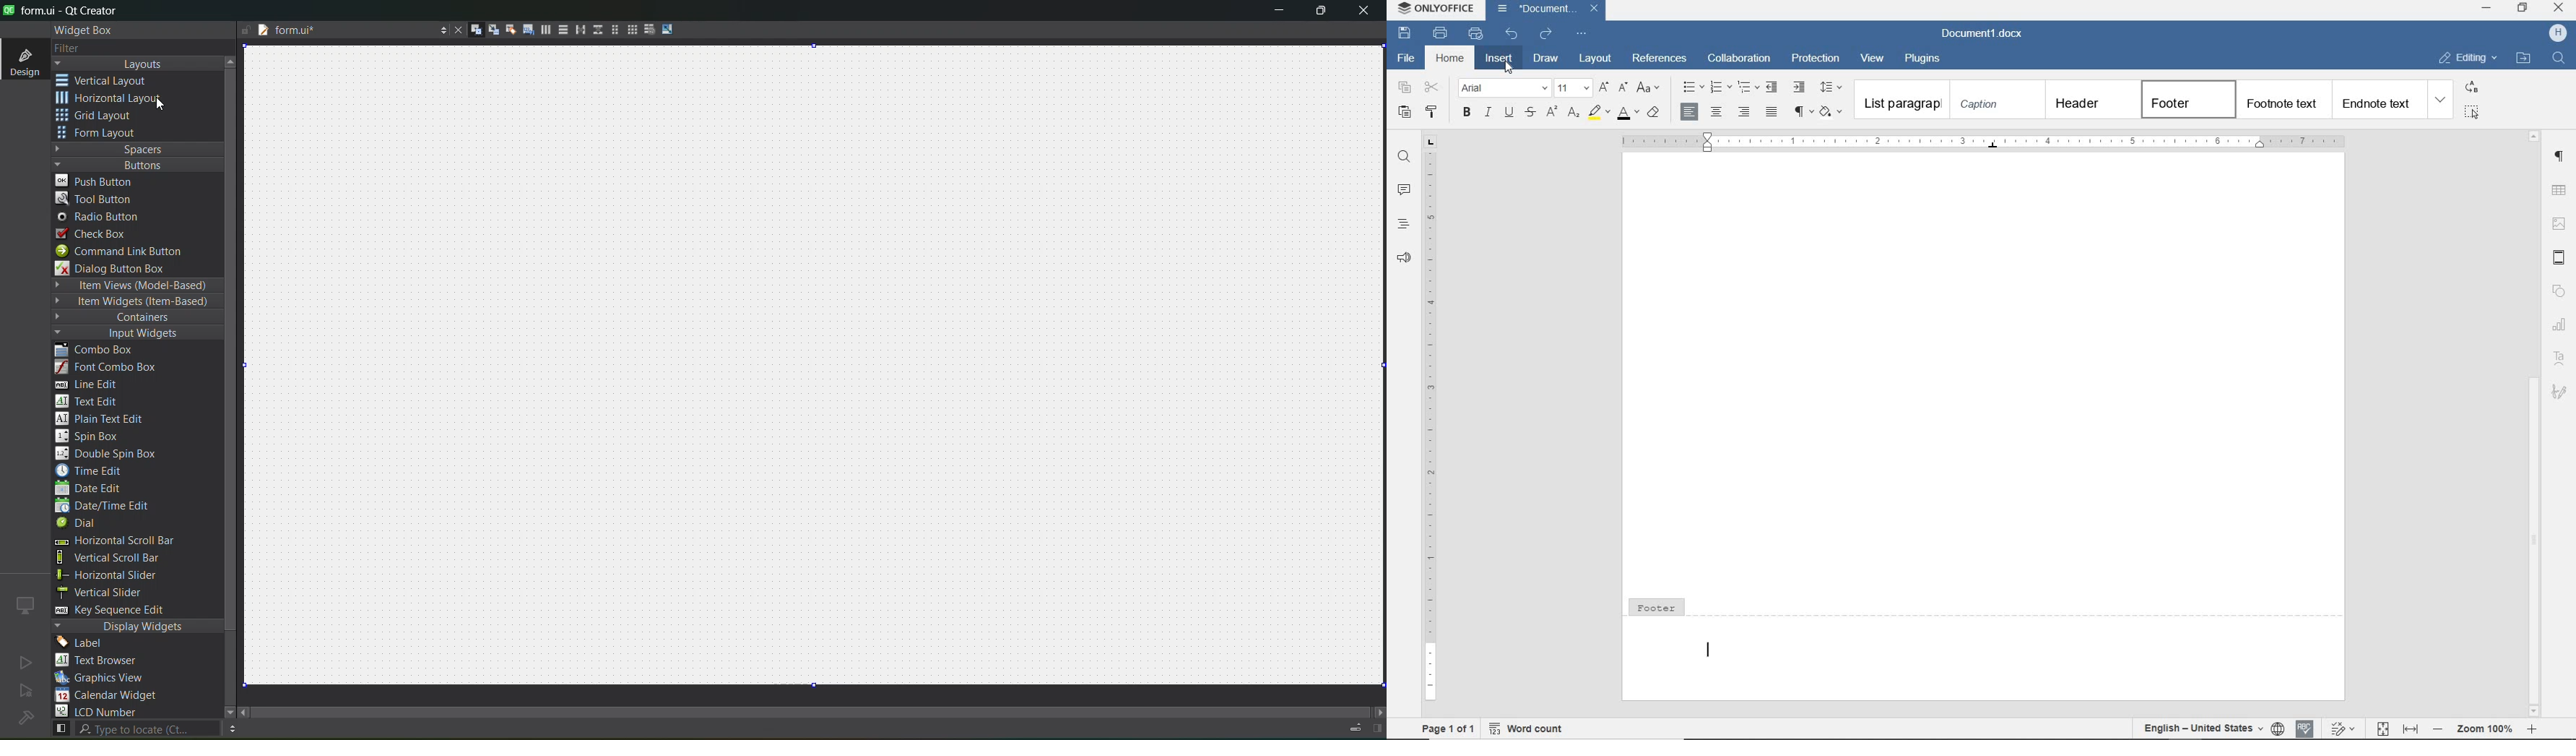 Image resolution: width=2576 pixels, height=756 pixels. What do you see at coordinates (2484, 728) in the screenshot?
I see `zoom 100%` at bounding box center [2484, 728].